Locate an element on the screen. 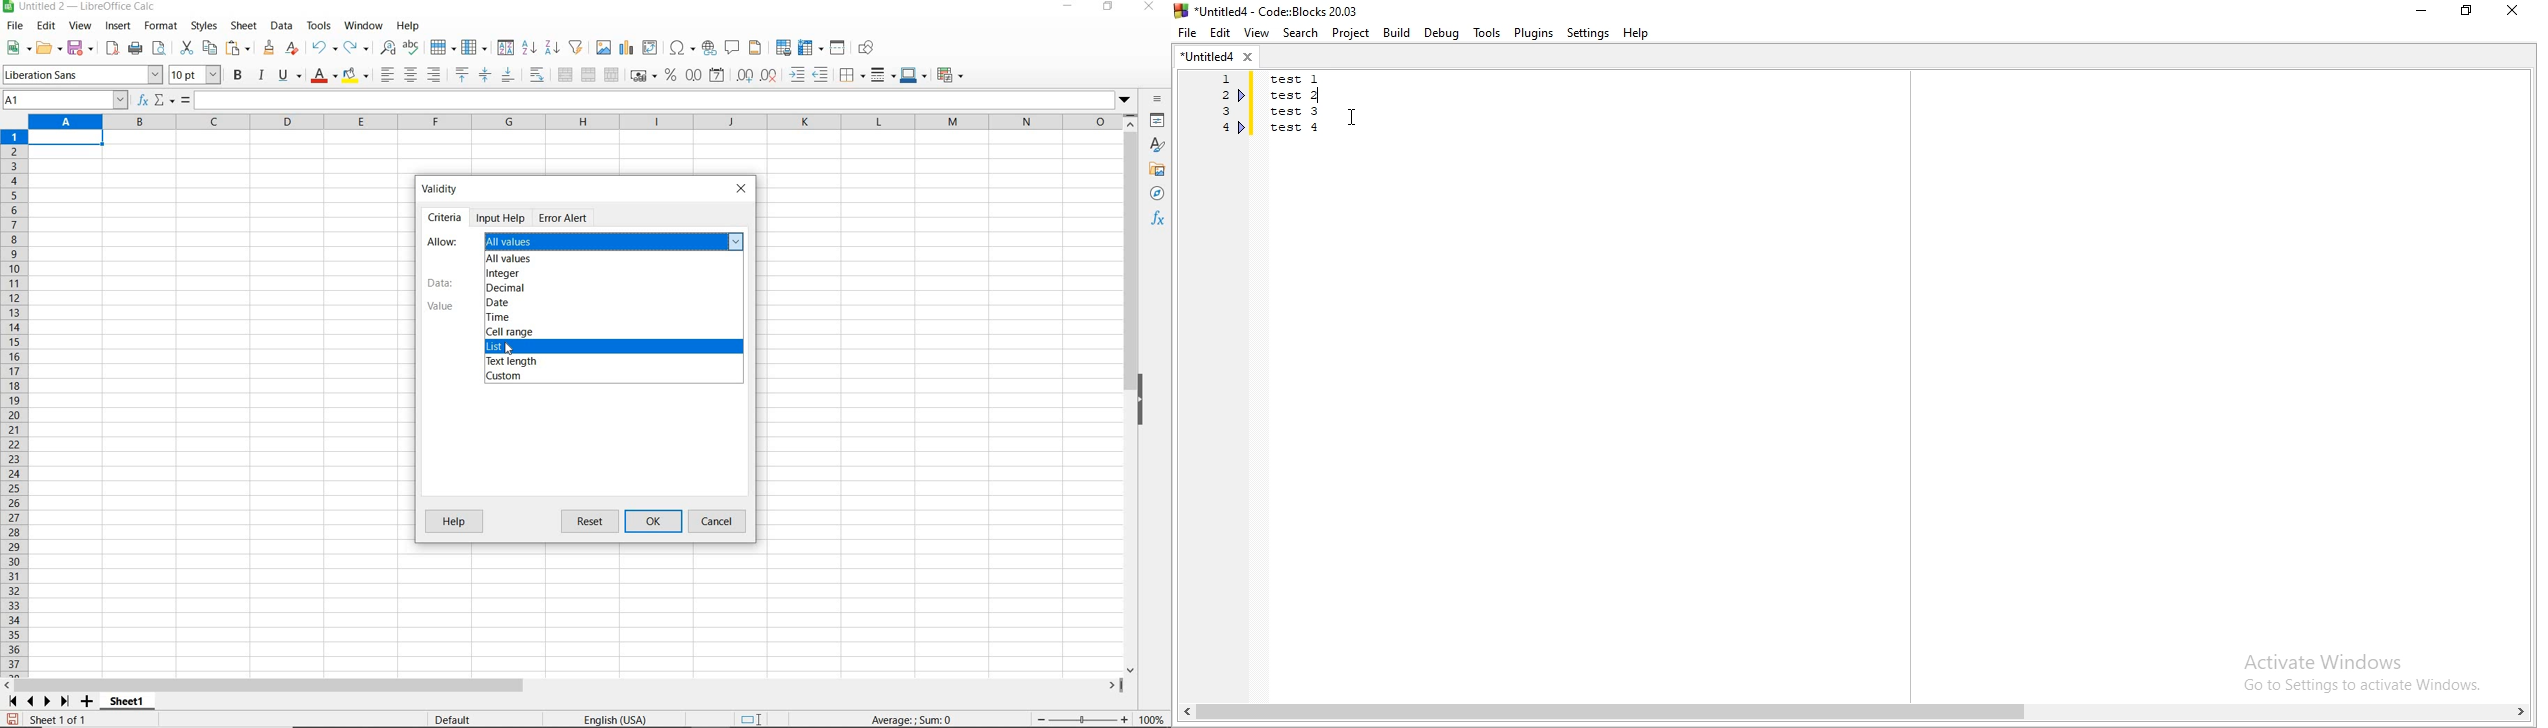 The height and width of the screenshot is (728, 2548). sort descending is located at coordinates (553, 47).